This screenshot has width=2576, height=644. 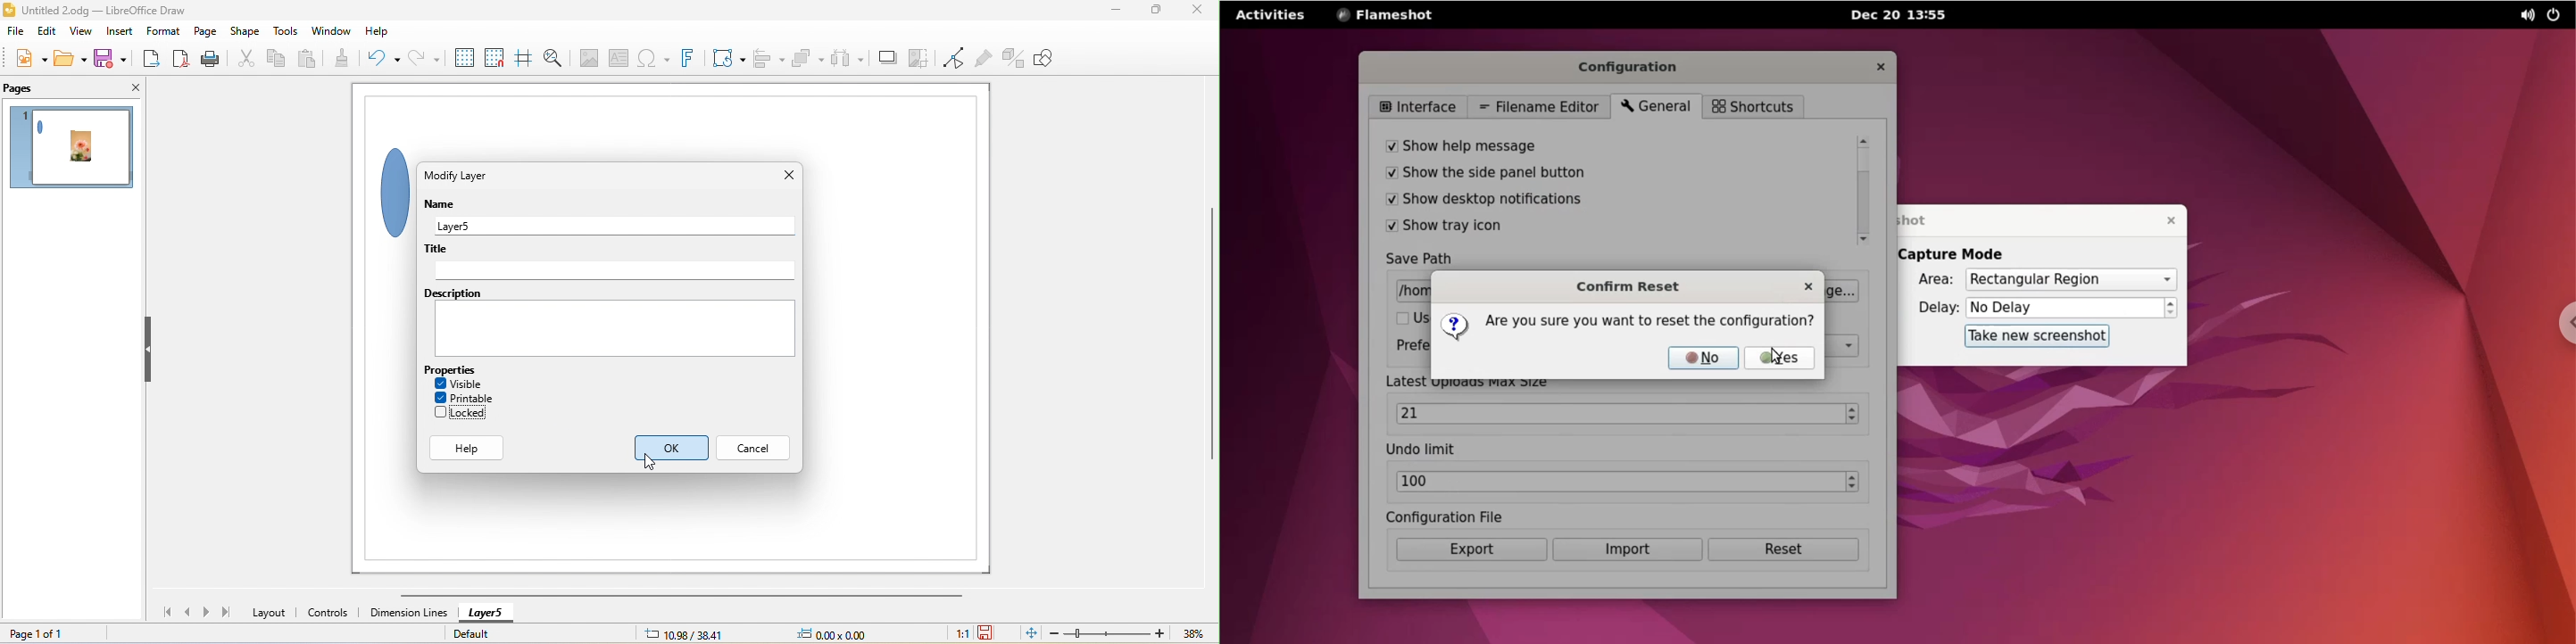 I want to click on layer 5, so click(x=620, y=226).